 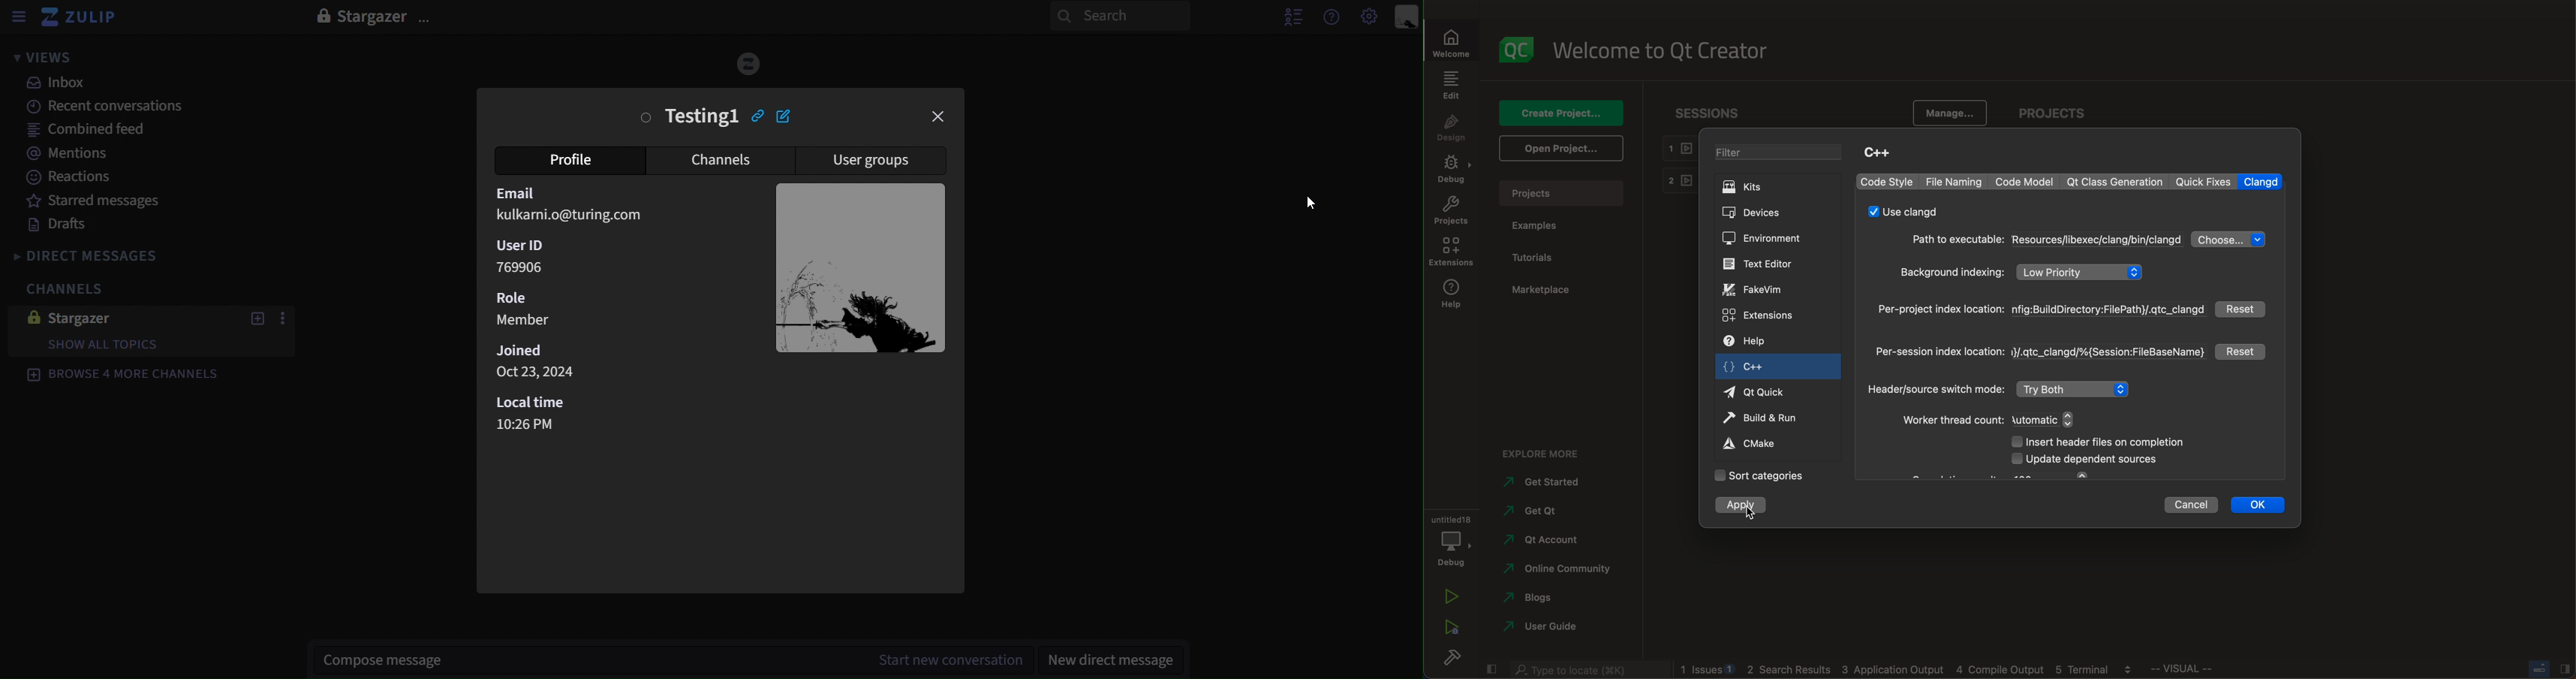 I want to click on design, so click(x=1454, y=129).